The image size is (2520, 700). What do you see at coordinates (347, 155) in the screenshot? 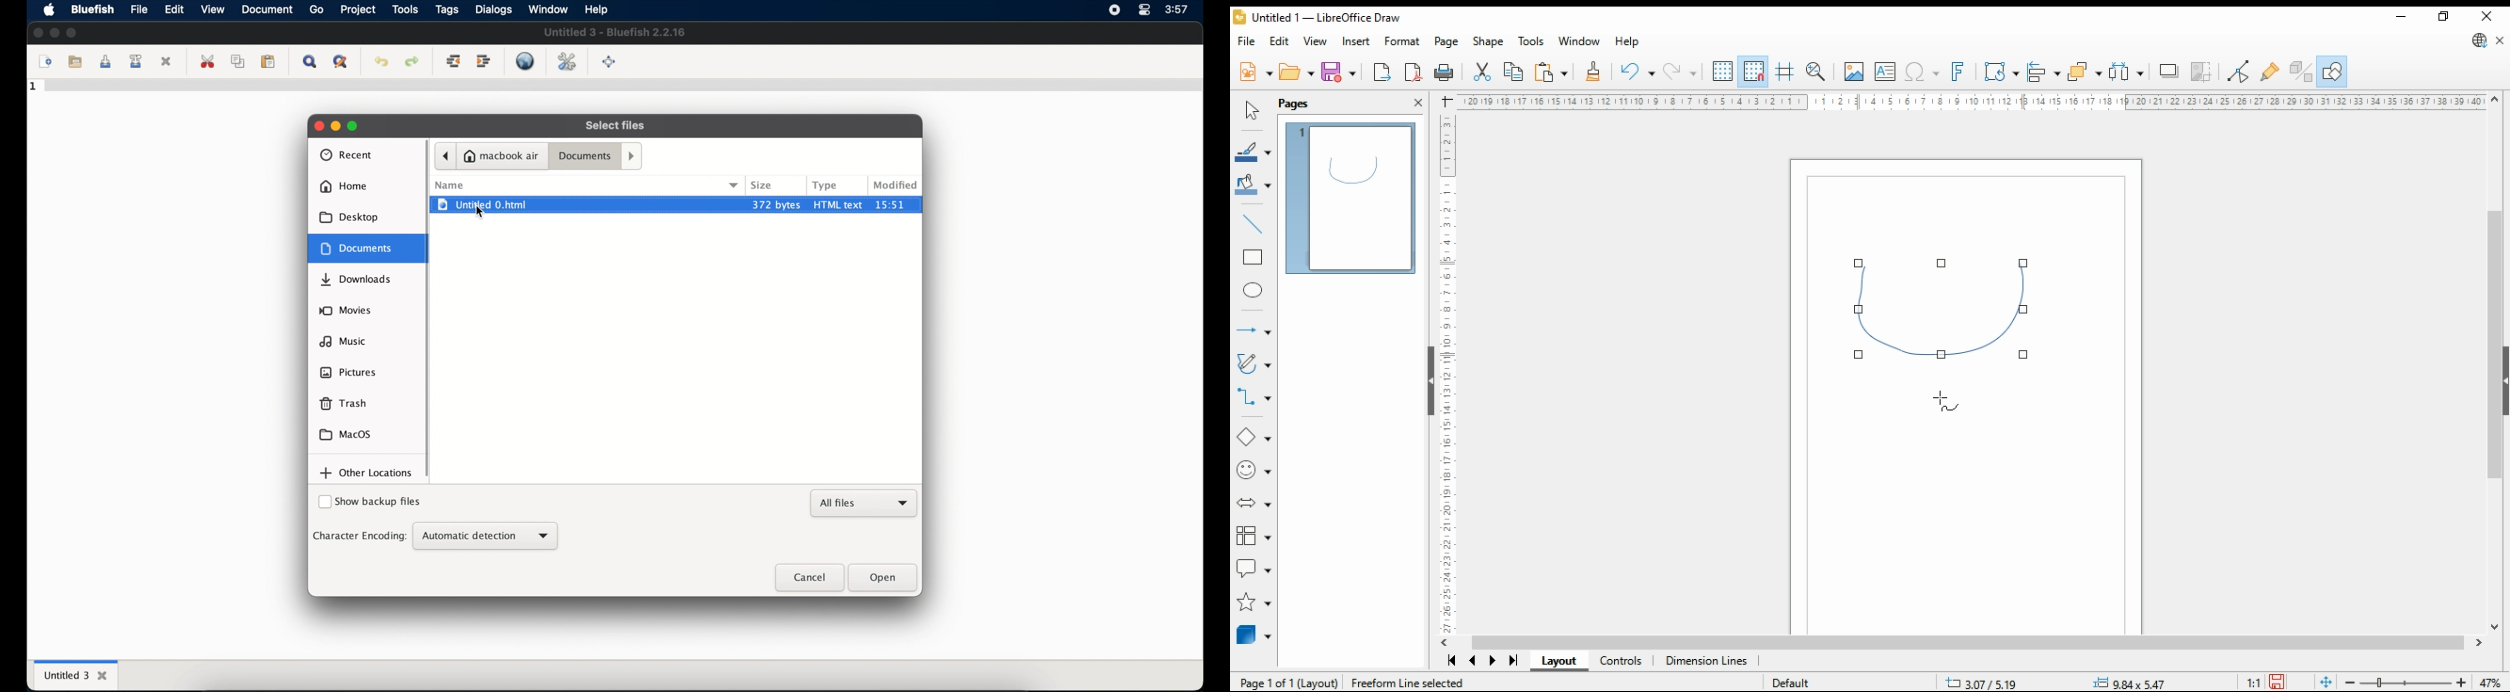
I see `recent` at bounding box center [347, 155].